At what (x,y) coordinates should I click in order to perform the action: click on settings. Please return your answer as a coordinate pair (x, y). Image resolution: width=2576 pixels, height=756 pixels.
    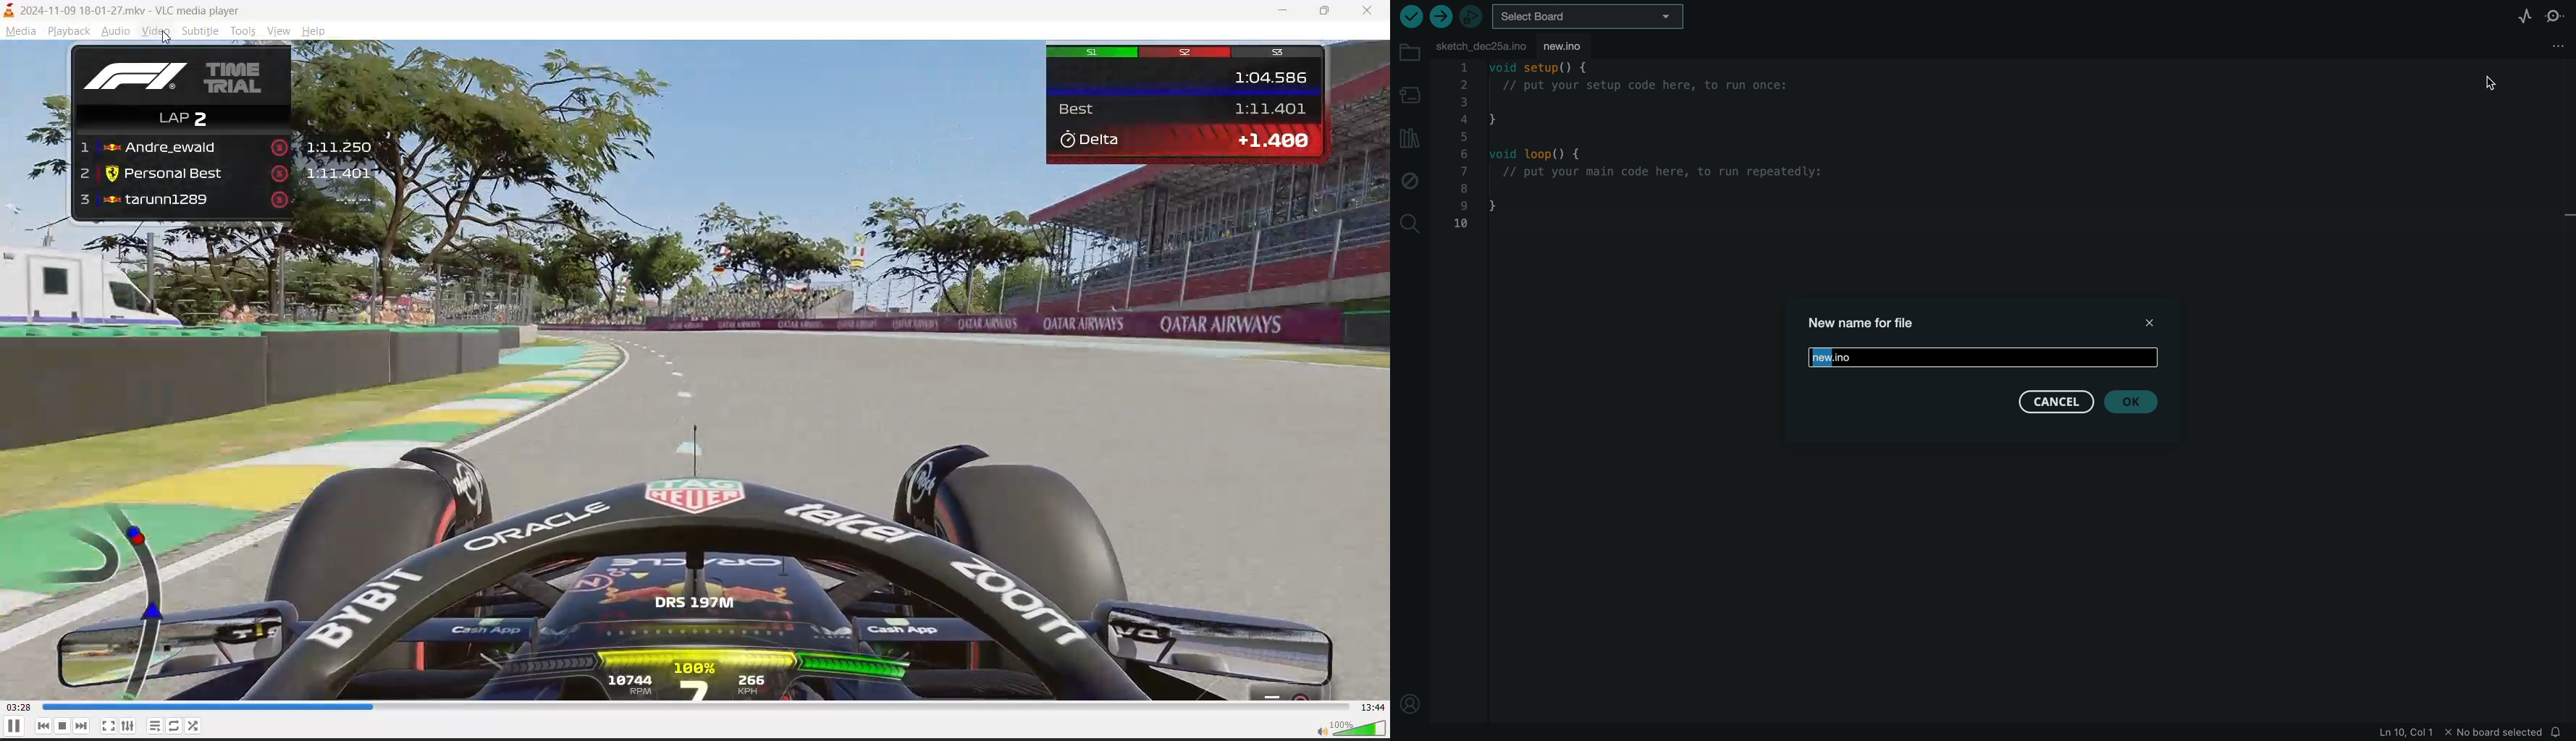
    Looking at the image, I should click on (127, 726).